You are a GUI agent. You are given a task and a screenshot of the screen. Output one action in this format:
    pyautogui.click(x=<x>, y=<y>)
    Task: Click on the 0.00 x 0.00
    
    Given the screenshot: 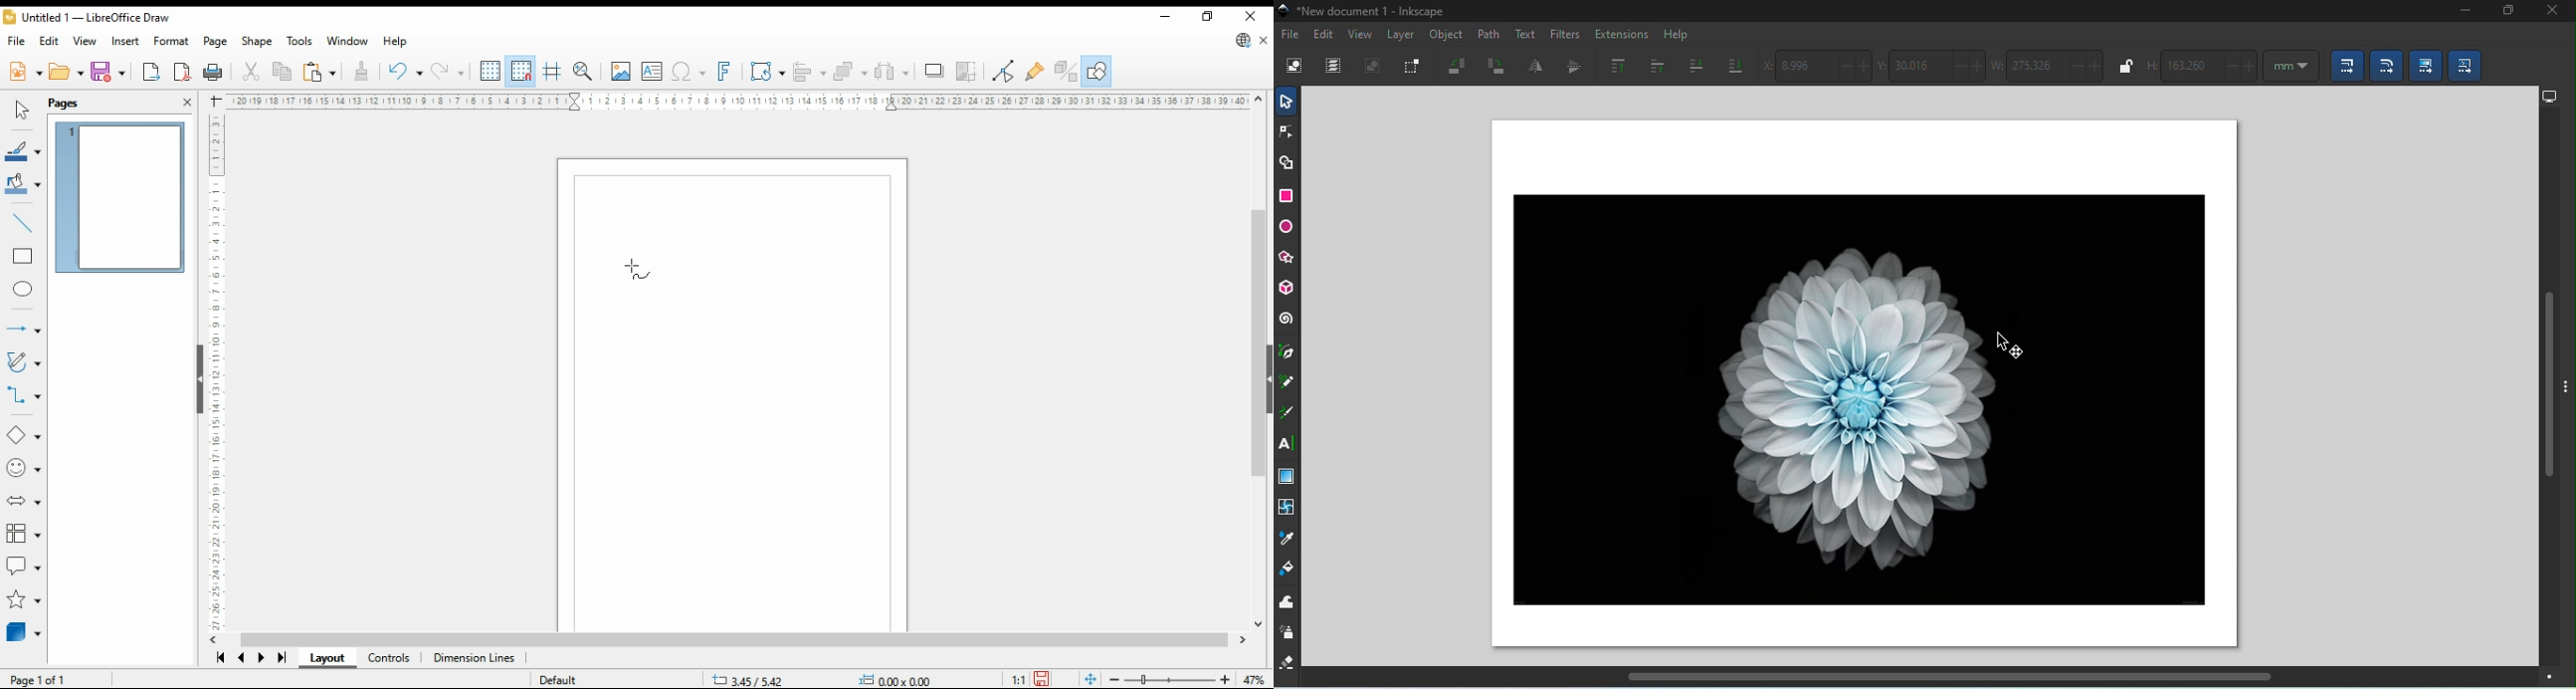 What is the action you would take?
    pyautogui.click(x=895, y=677)
    